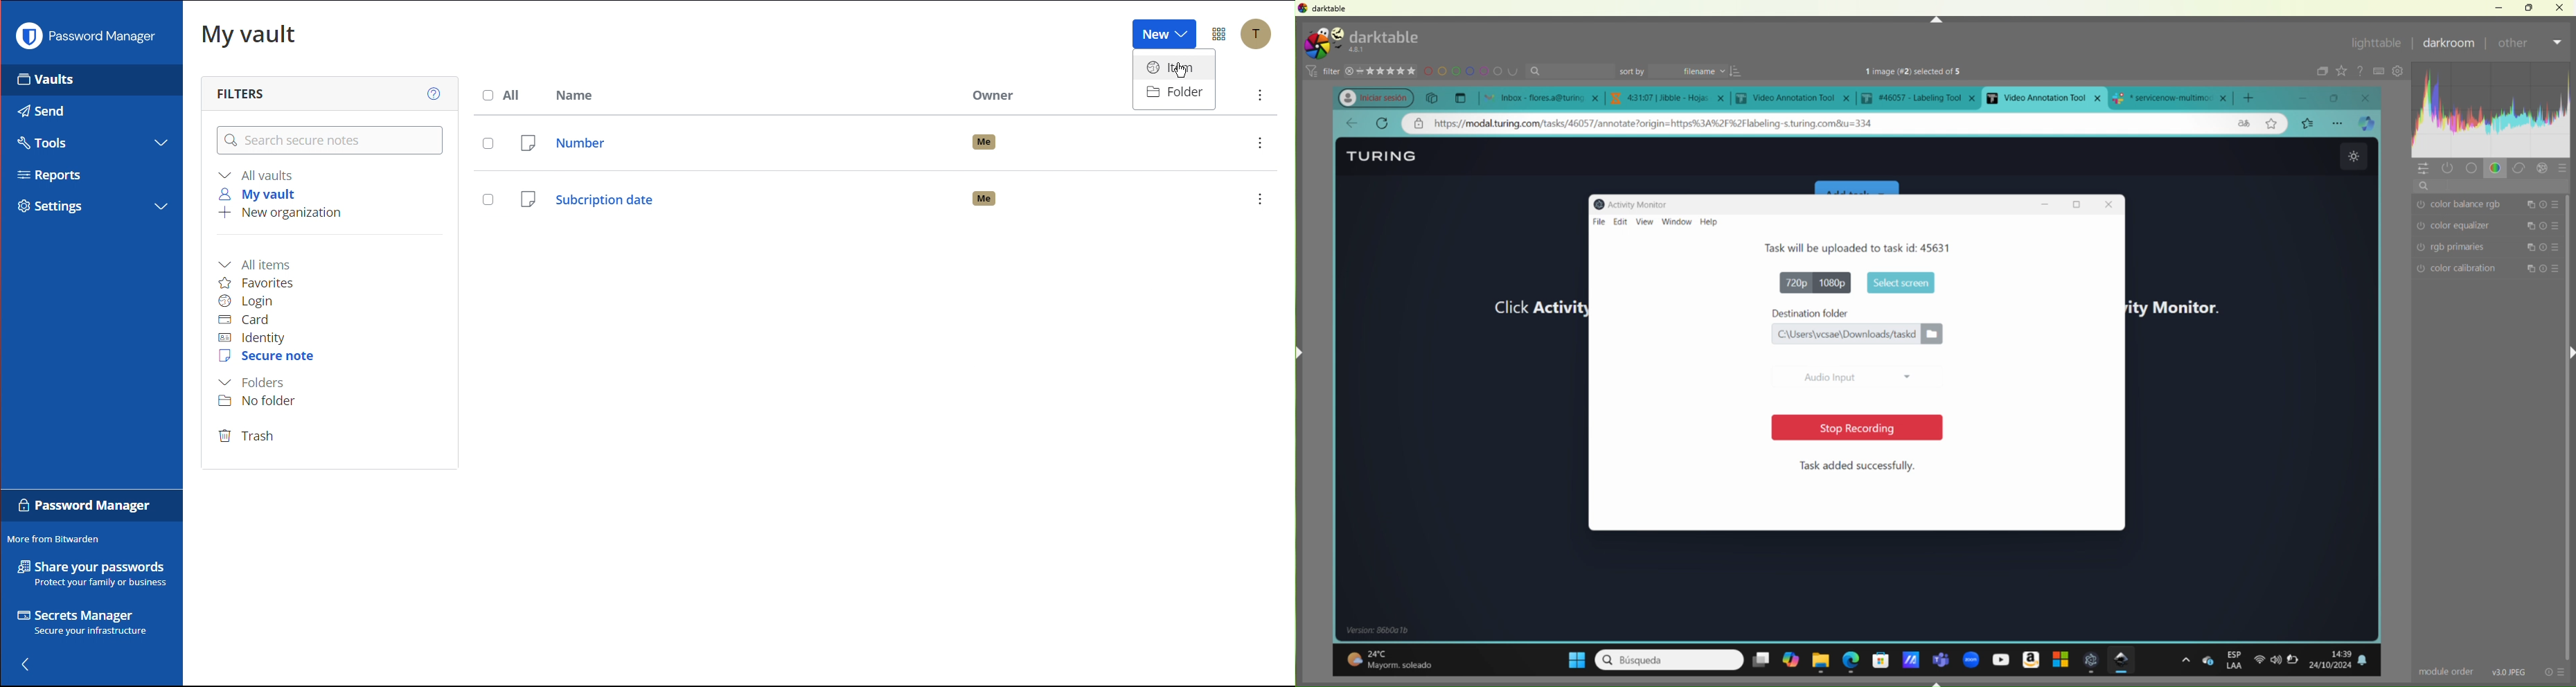 The width and height of the screenshot is (2576, 700). I want to click on Darkroom, so click(2447, 43).